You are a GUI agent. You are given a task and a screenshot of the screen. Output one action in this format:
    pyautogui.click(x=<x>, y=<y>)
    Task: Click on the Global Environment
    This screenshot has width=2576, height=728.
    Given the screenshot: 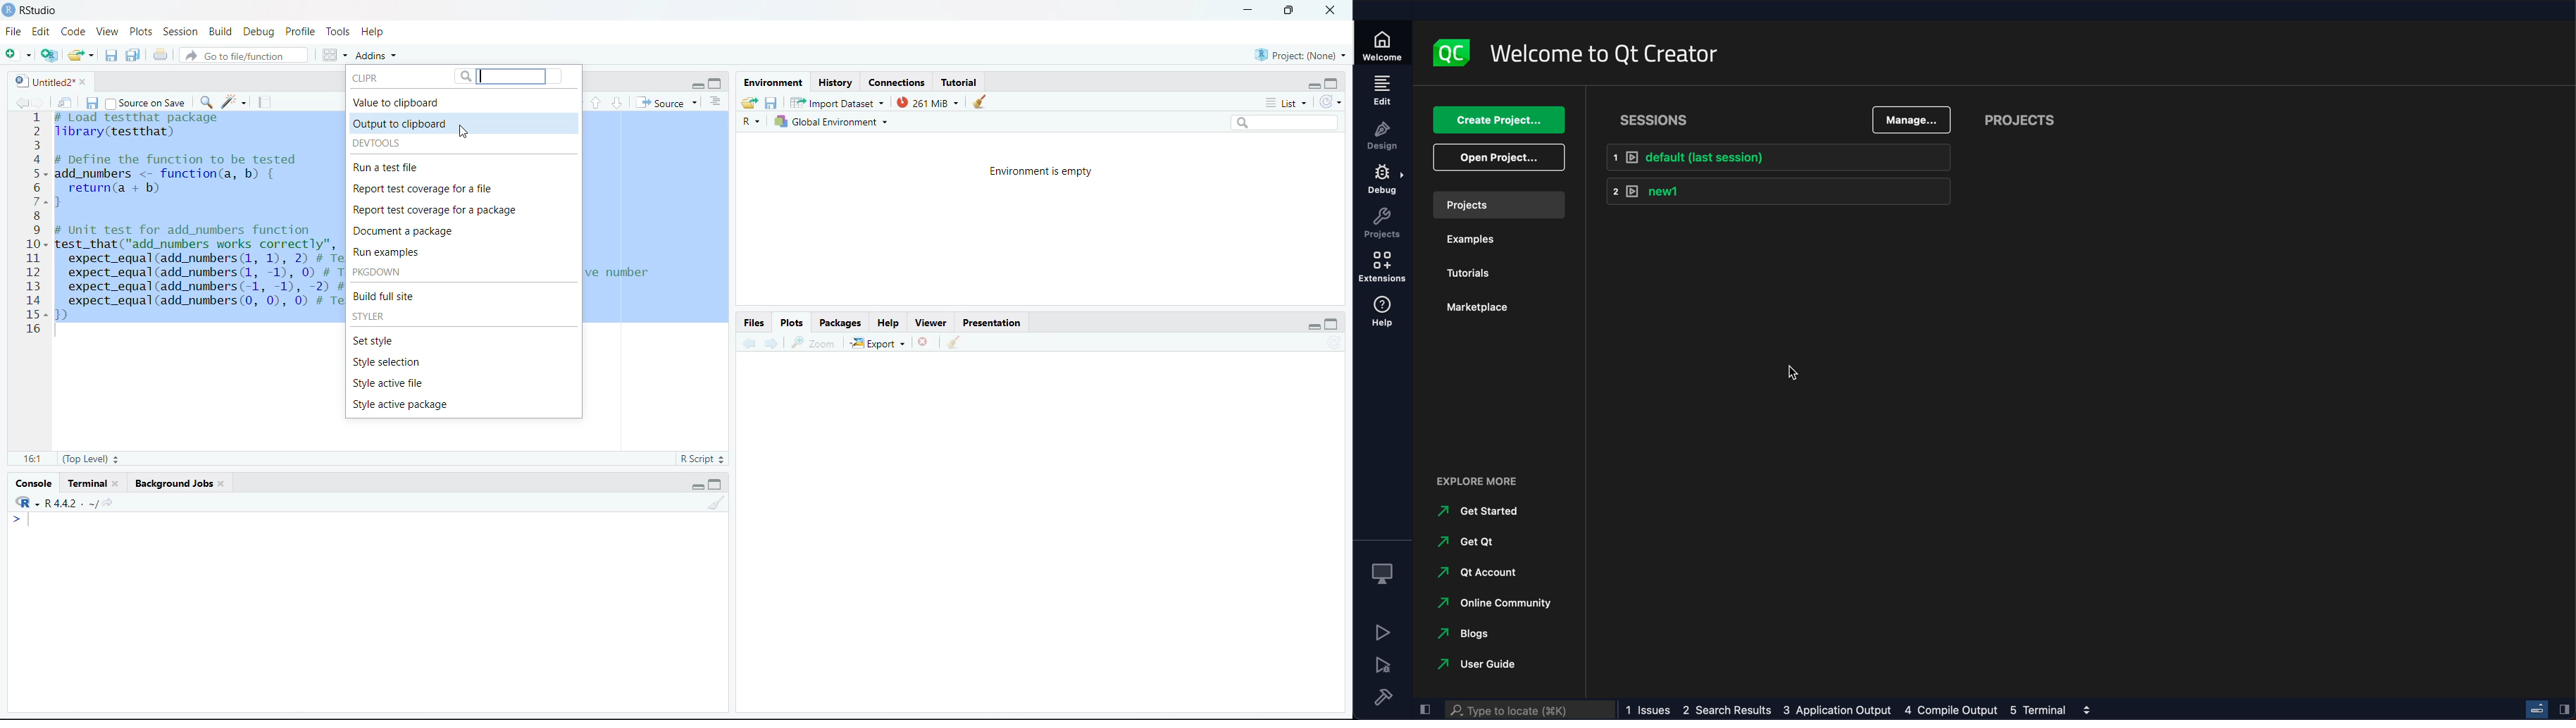 What is the action you would take?
    pyautogui.click(x=832, y=121)
    